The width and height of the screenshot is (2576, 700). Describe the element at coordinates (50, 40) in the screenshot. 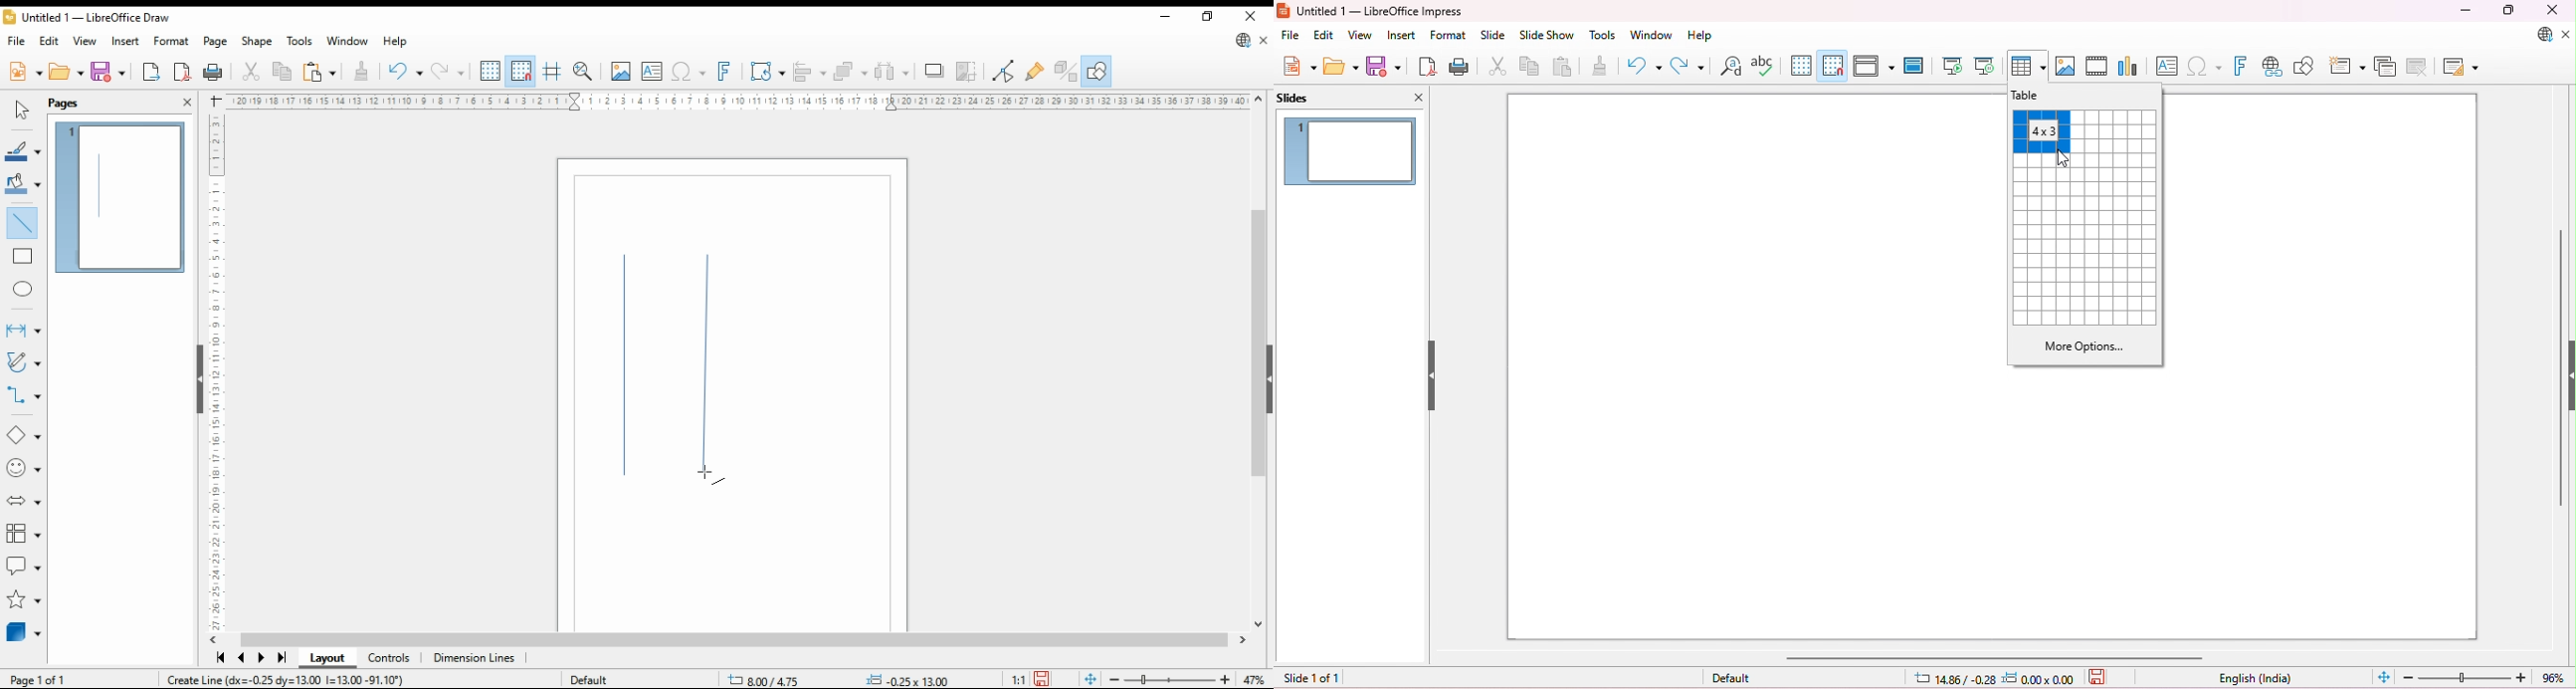

I see `edit` at that location.